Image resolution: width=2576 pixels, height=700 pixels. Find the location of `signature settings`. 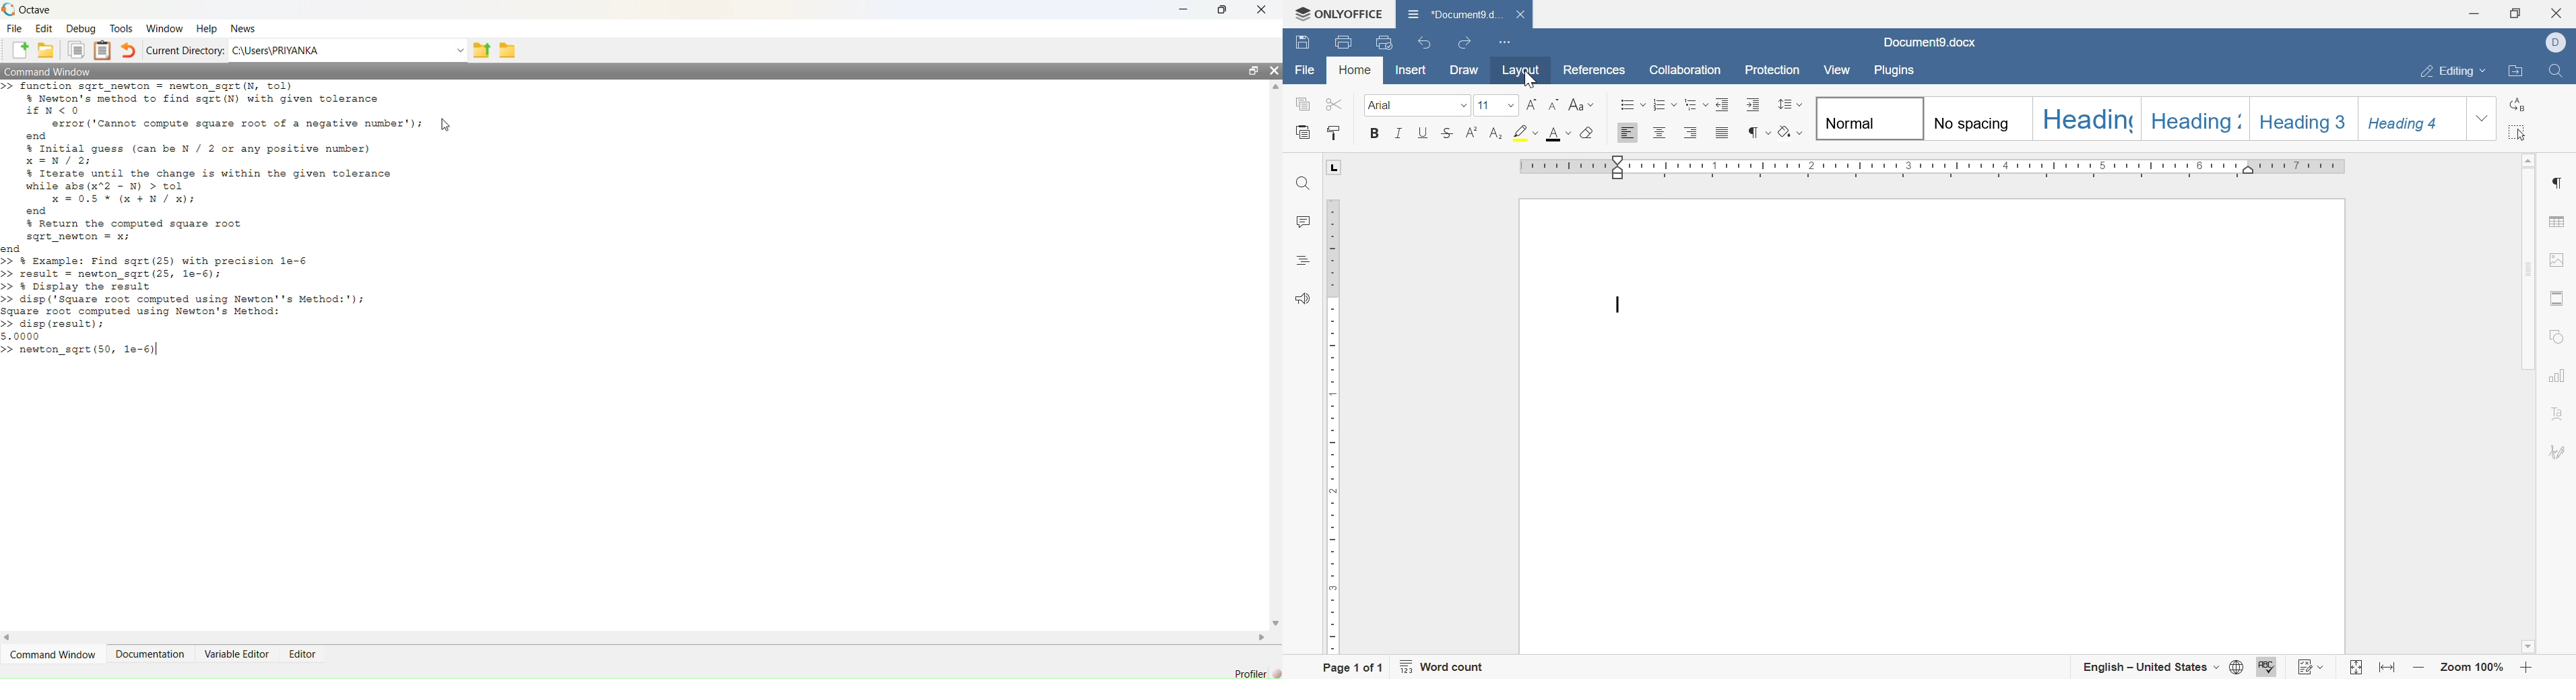

signature settings is located at coordinates (2559, 452).